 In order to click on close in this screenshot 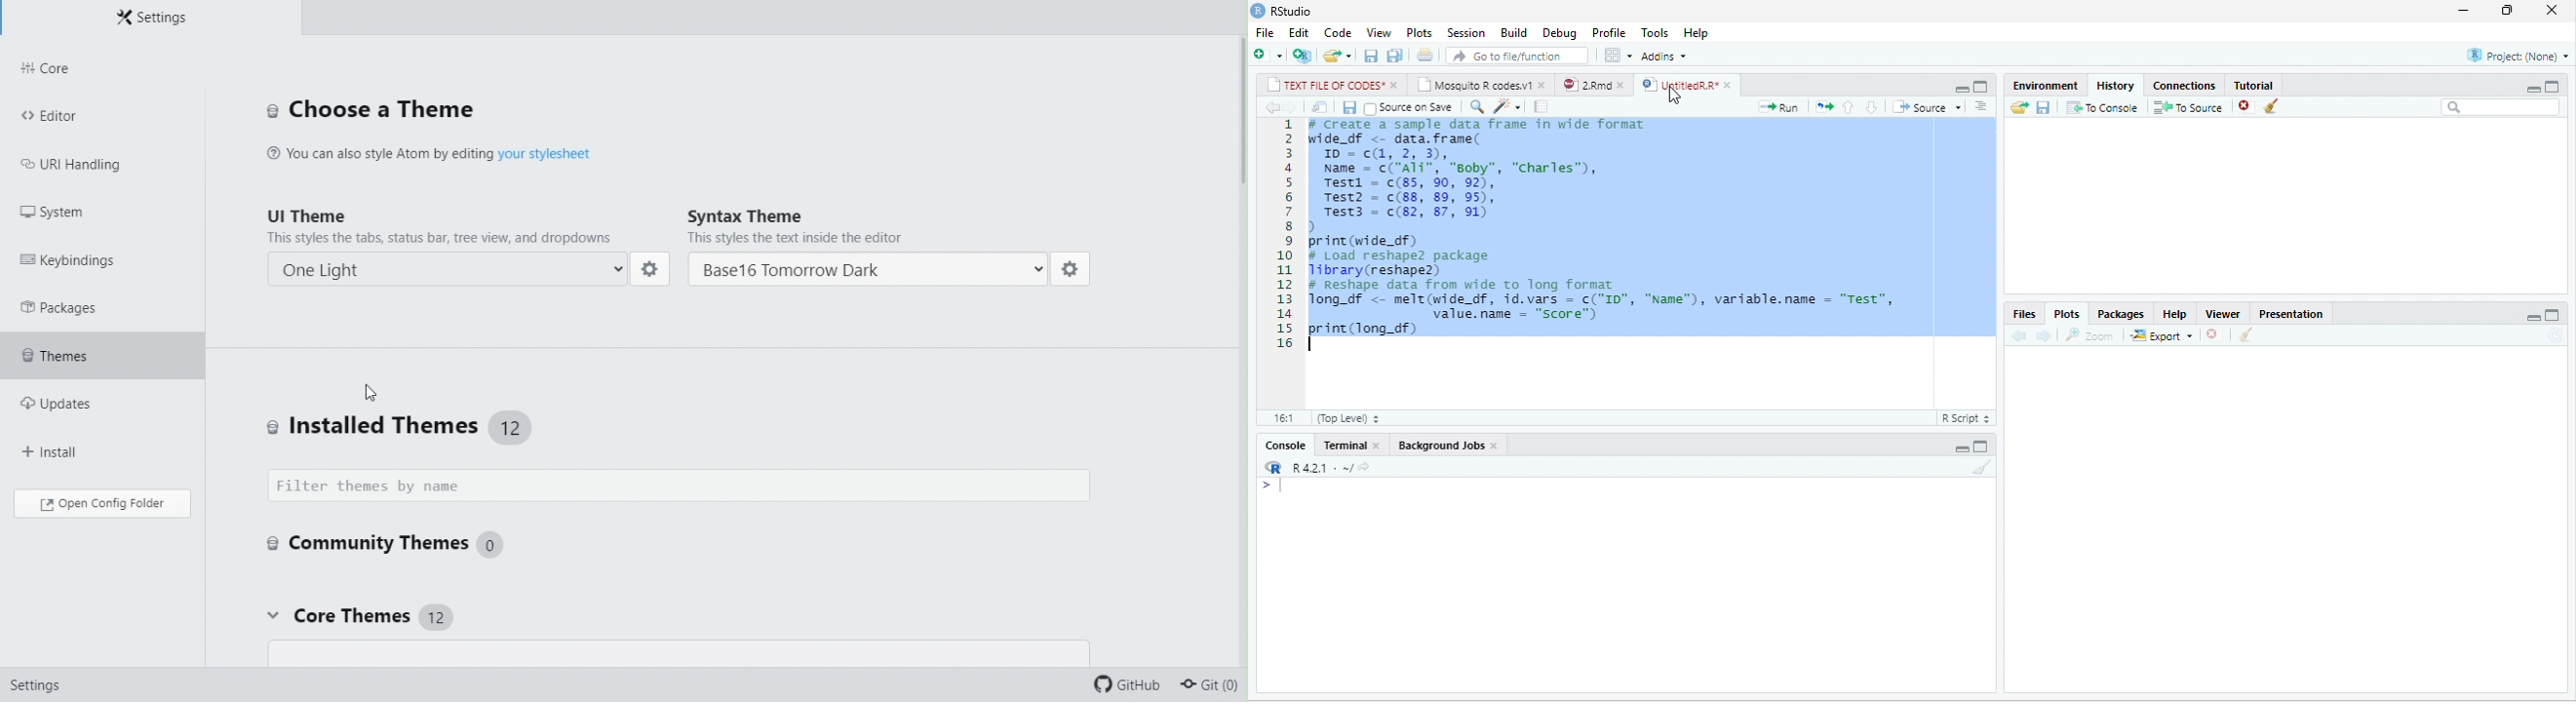, I will do `click(2553, 10)`.